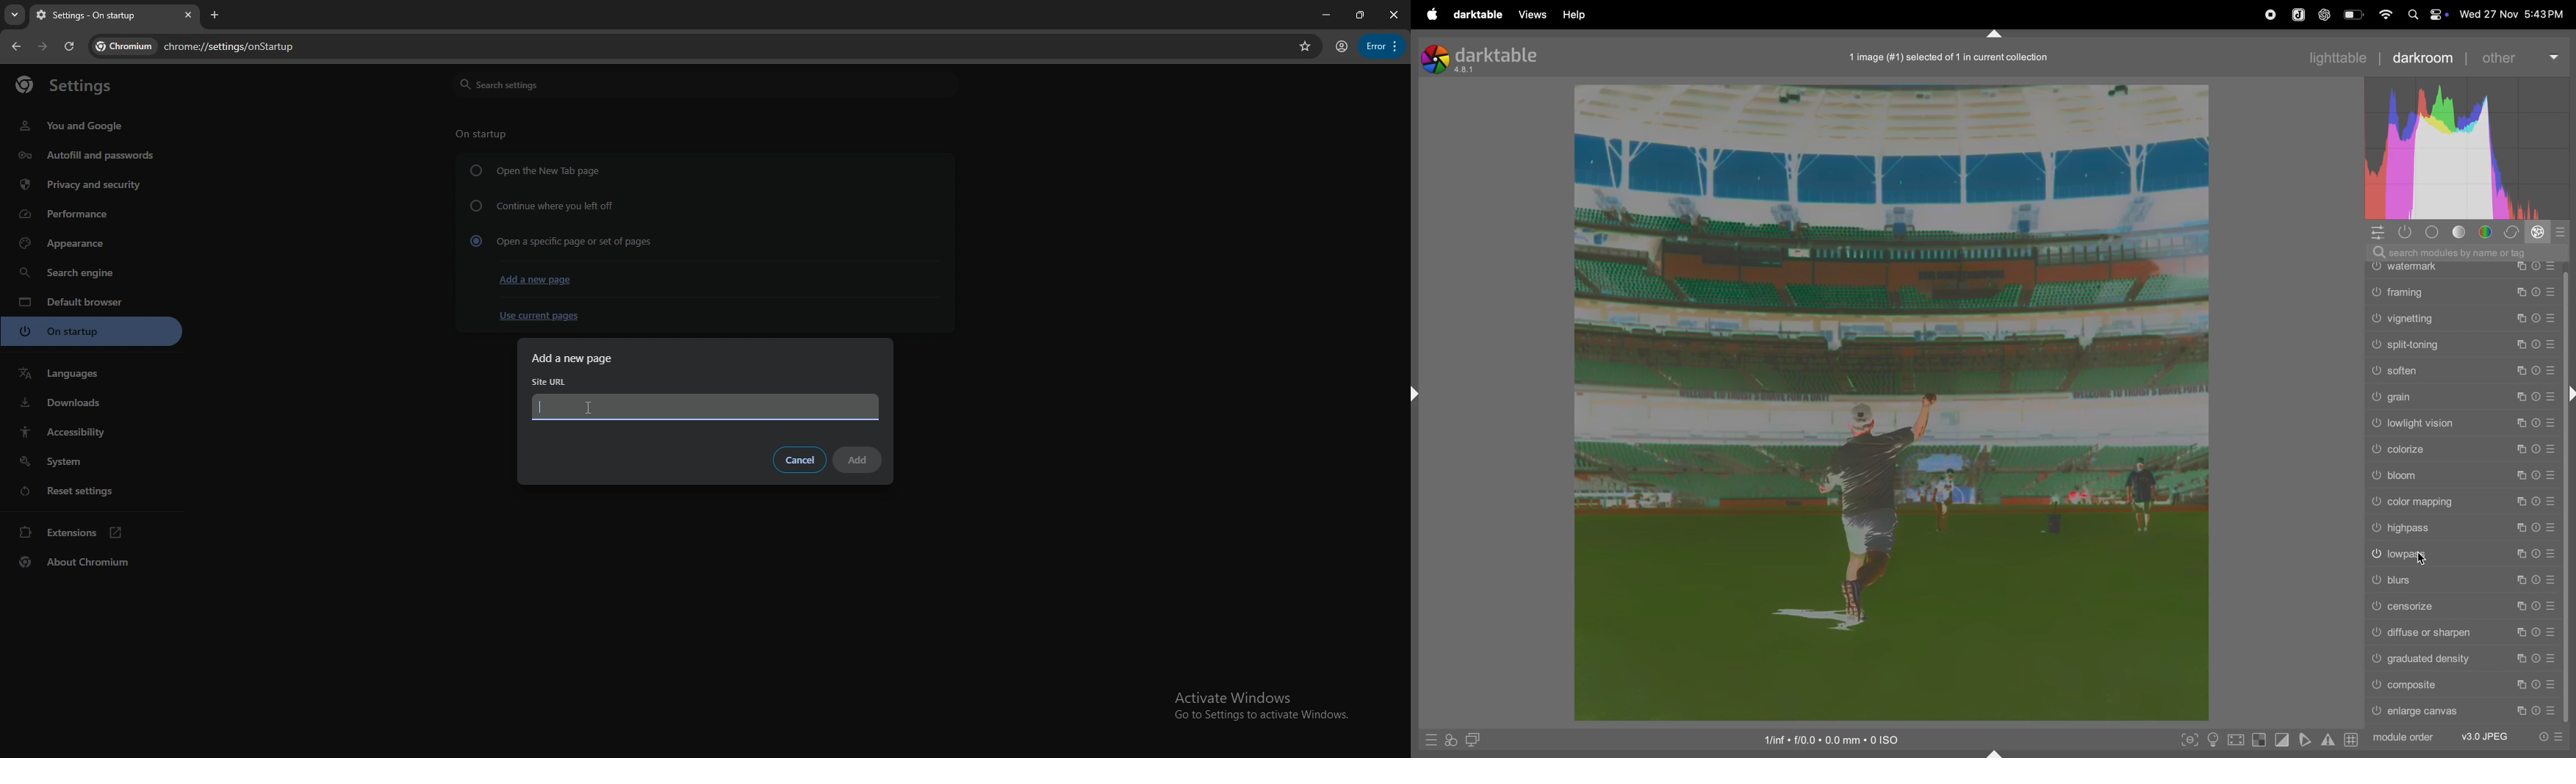 The image size is (2576, 784). Describe the element at coordinates (800, 461) in the screenshot. I see `cancel` at that location.